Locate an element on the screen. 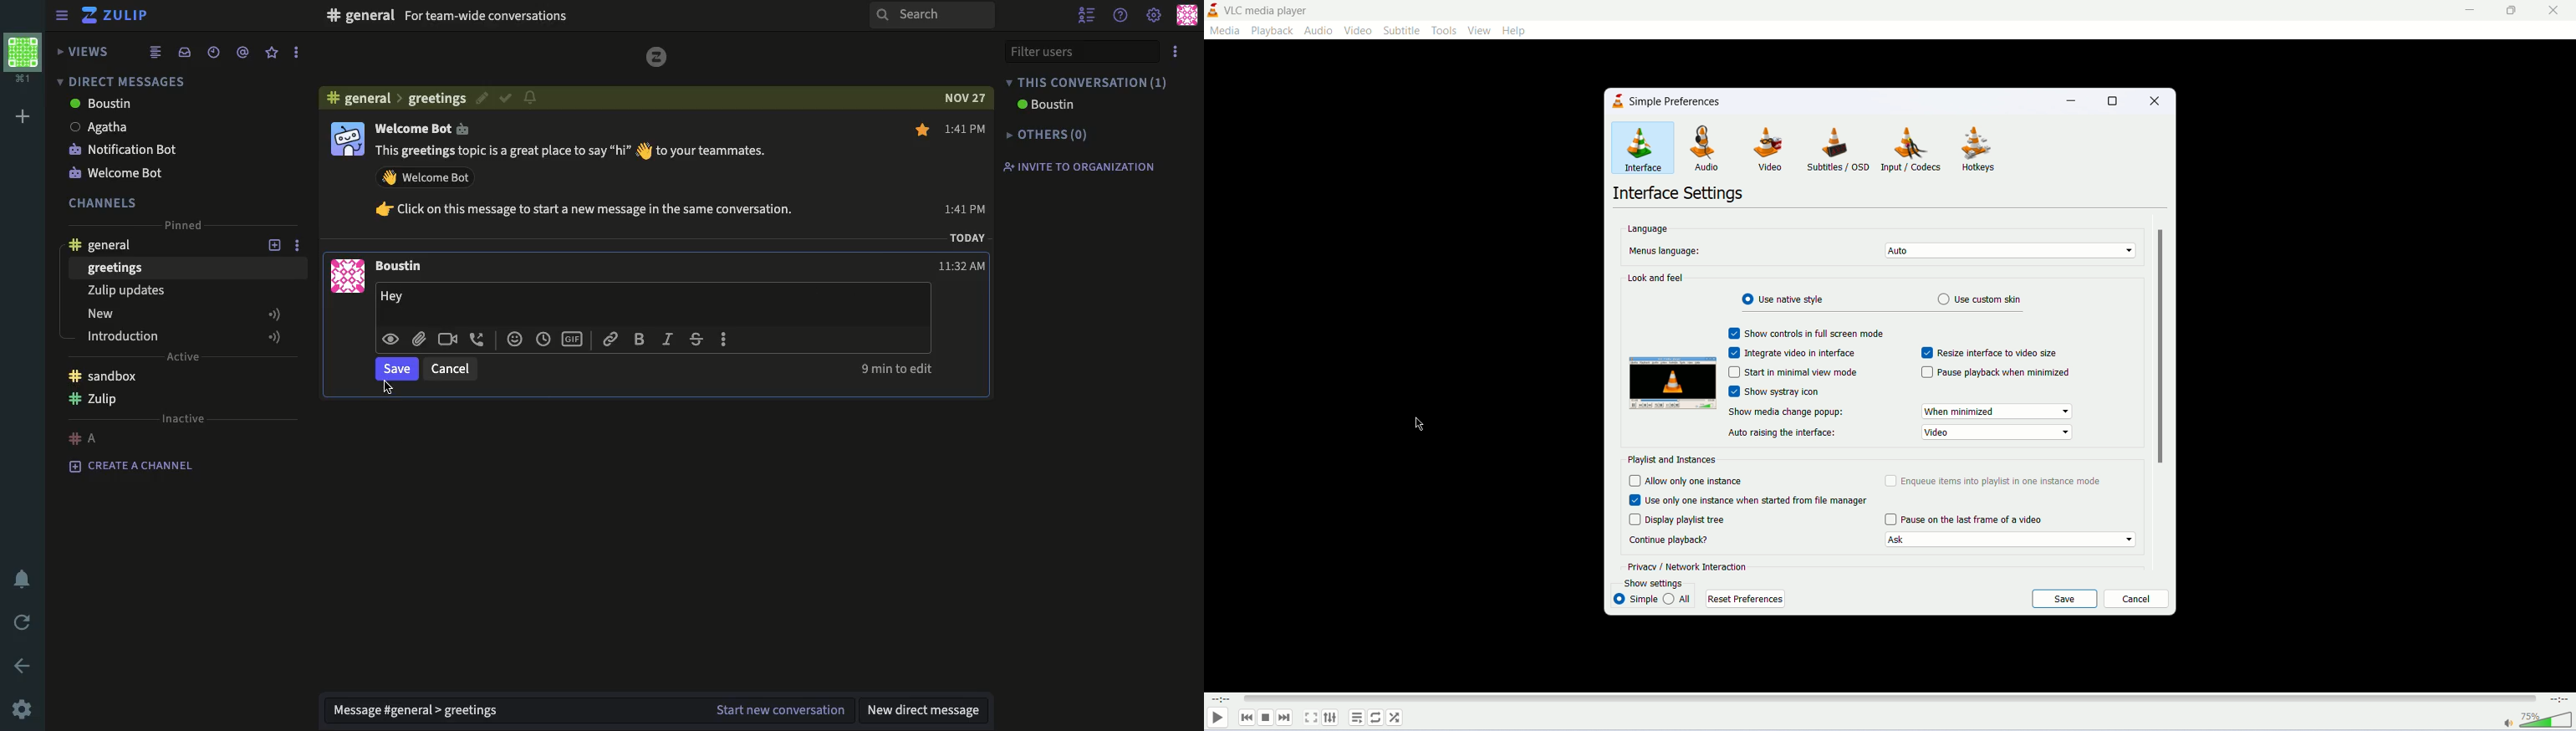 The width and height of the screenshot is (2576, 756). video is located at coordinates (1766, 150).